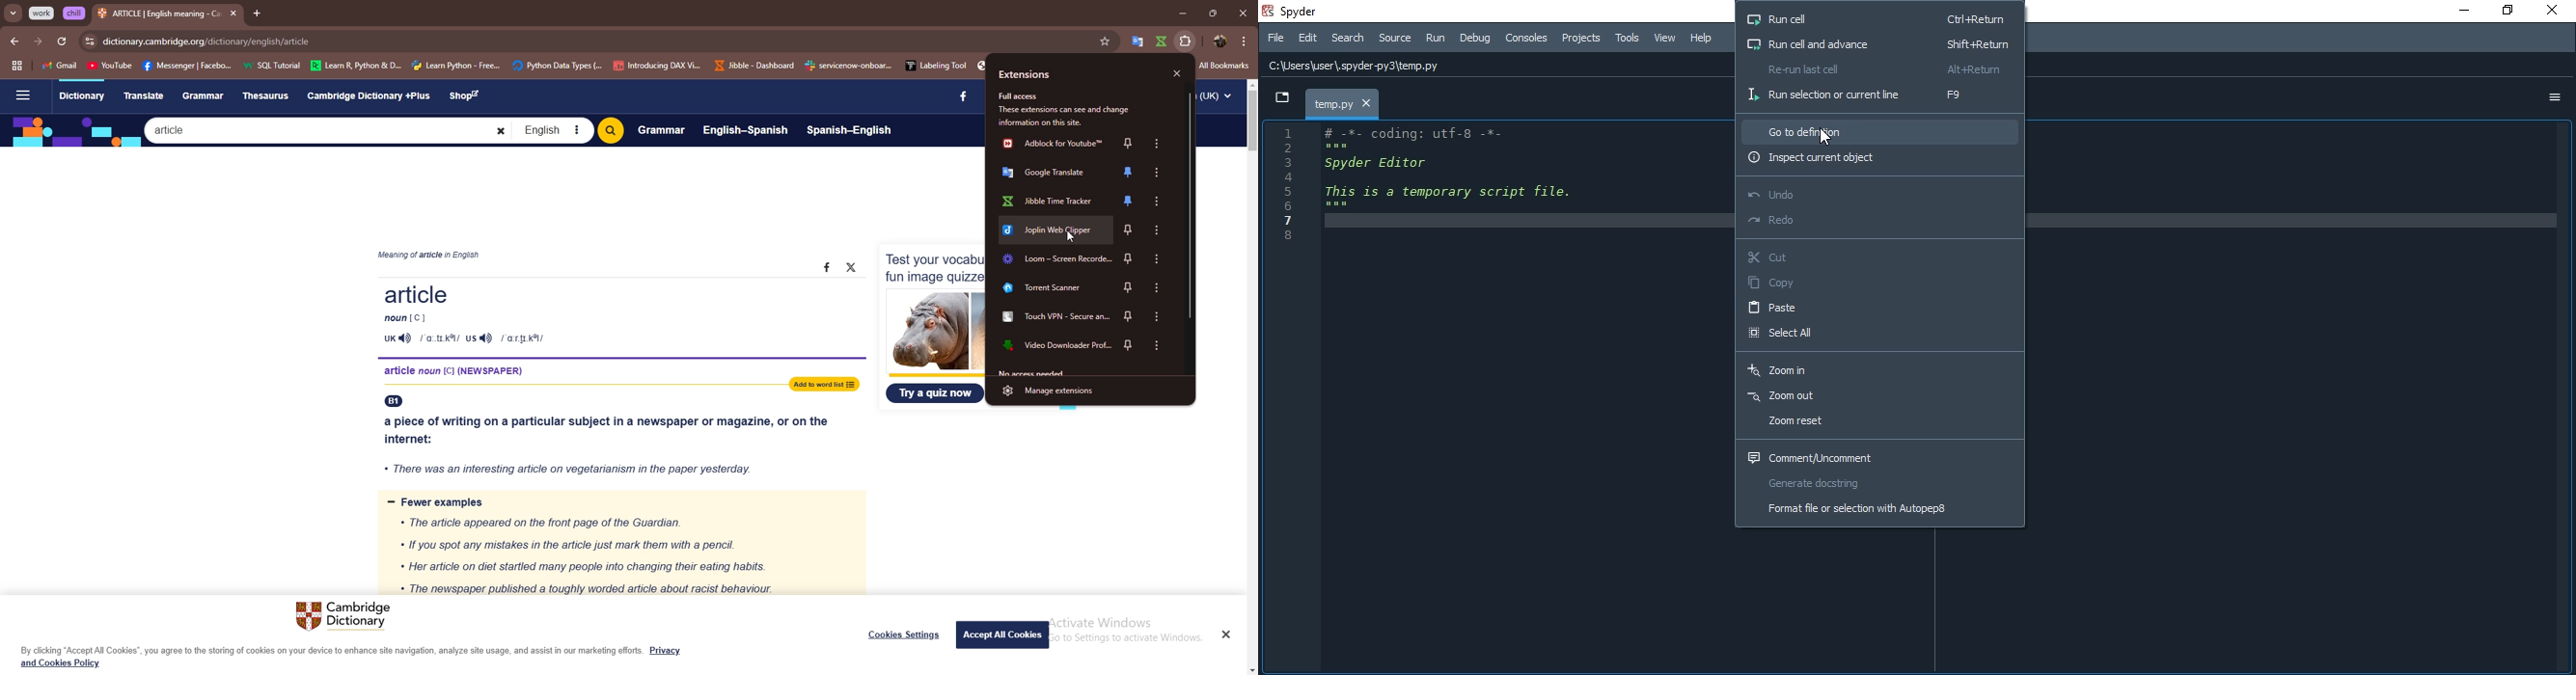 This screenshot has height=700, width=2576. Describe the element at coordinates (1136, 41) in the screenshot. I see `extension` at that location.